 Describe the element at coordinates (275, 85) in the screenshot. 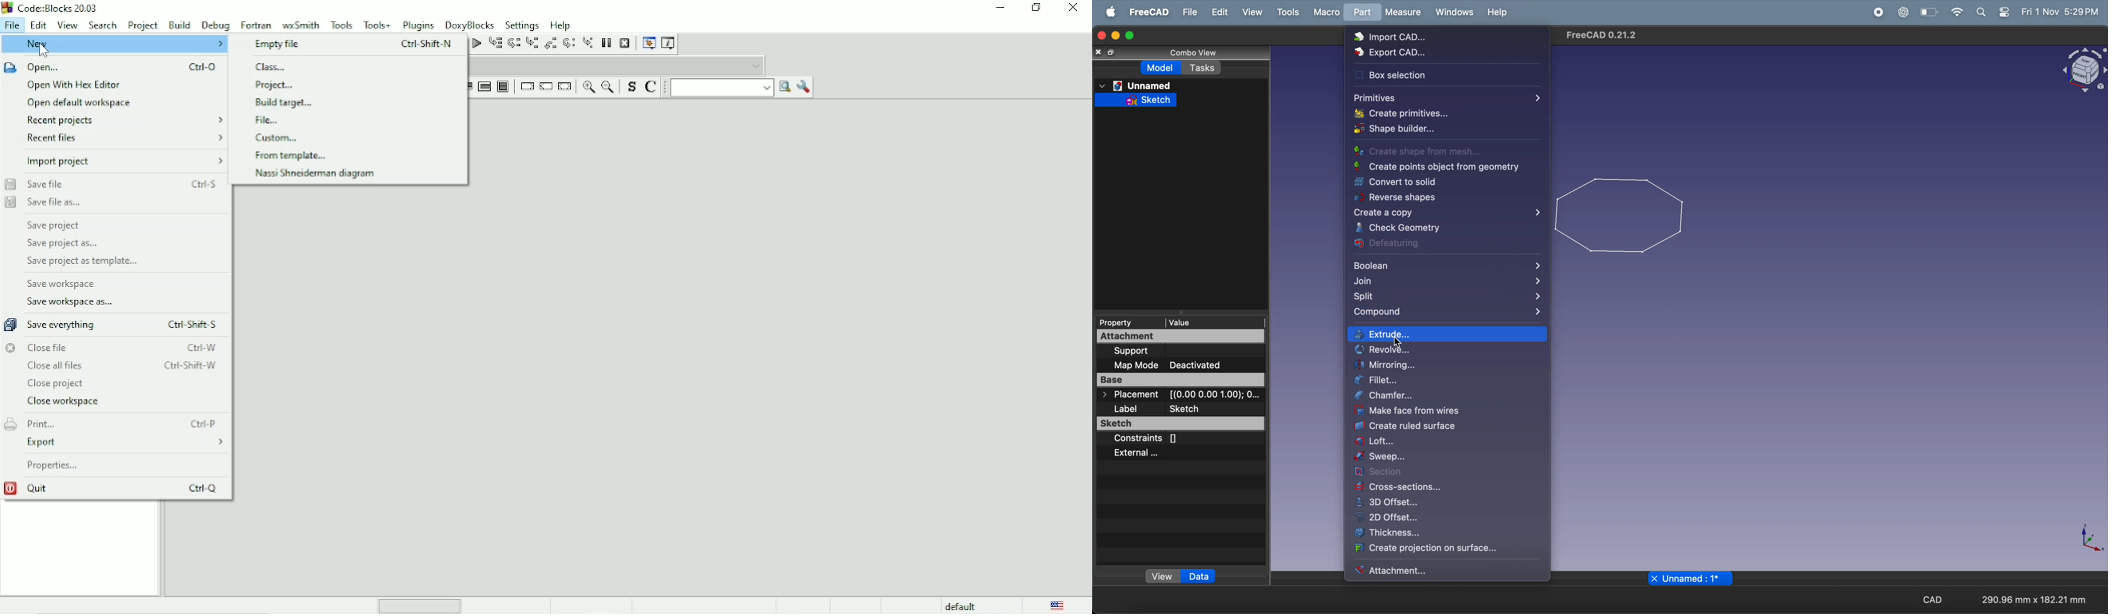

I see `Project` at that location.